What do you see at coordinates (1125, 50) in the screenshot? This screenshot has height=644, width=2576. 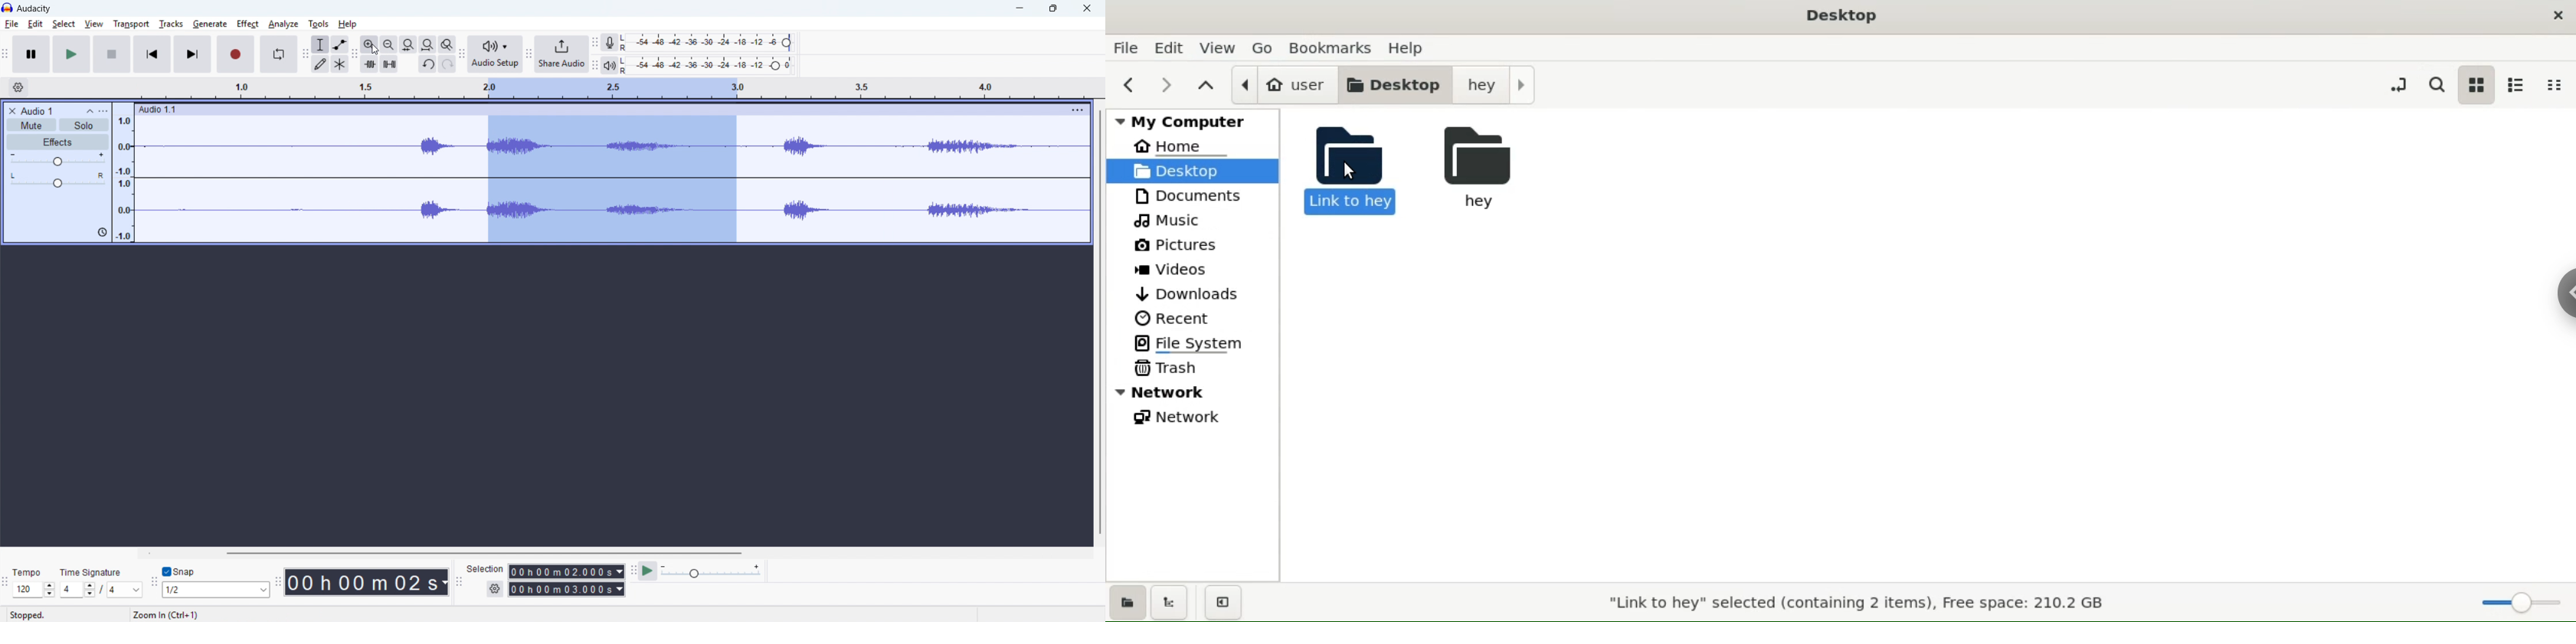 I see `file` at bounding box center [1125, 50].